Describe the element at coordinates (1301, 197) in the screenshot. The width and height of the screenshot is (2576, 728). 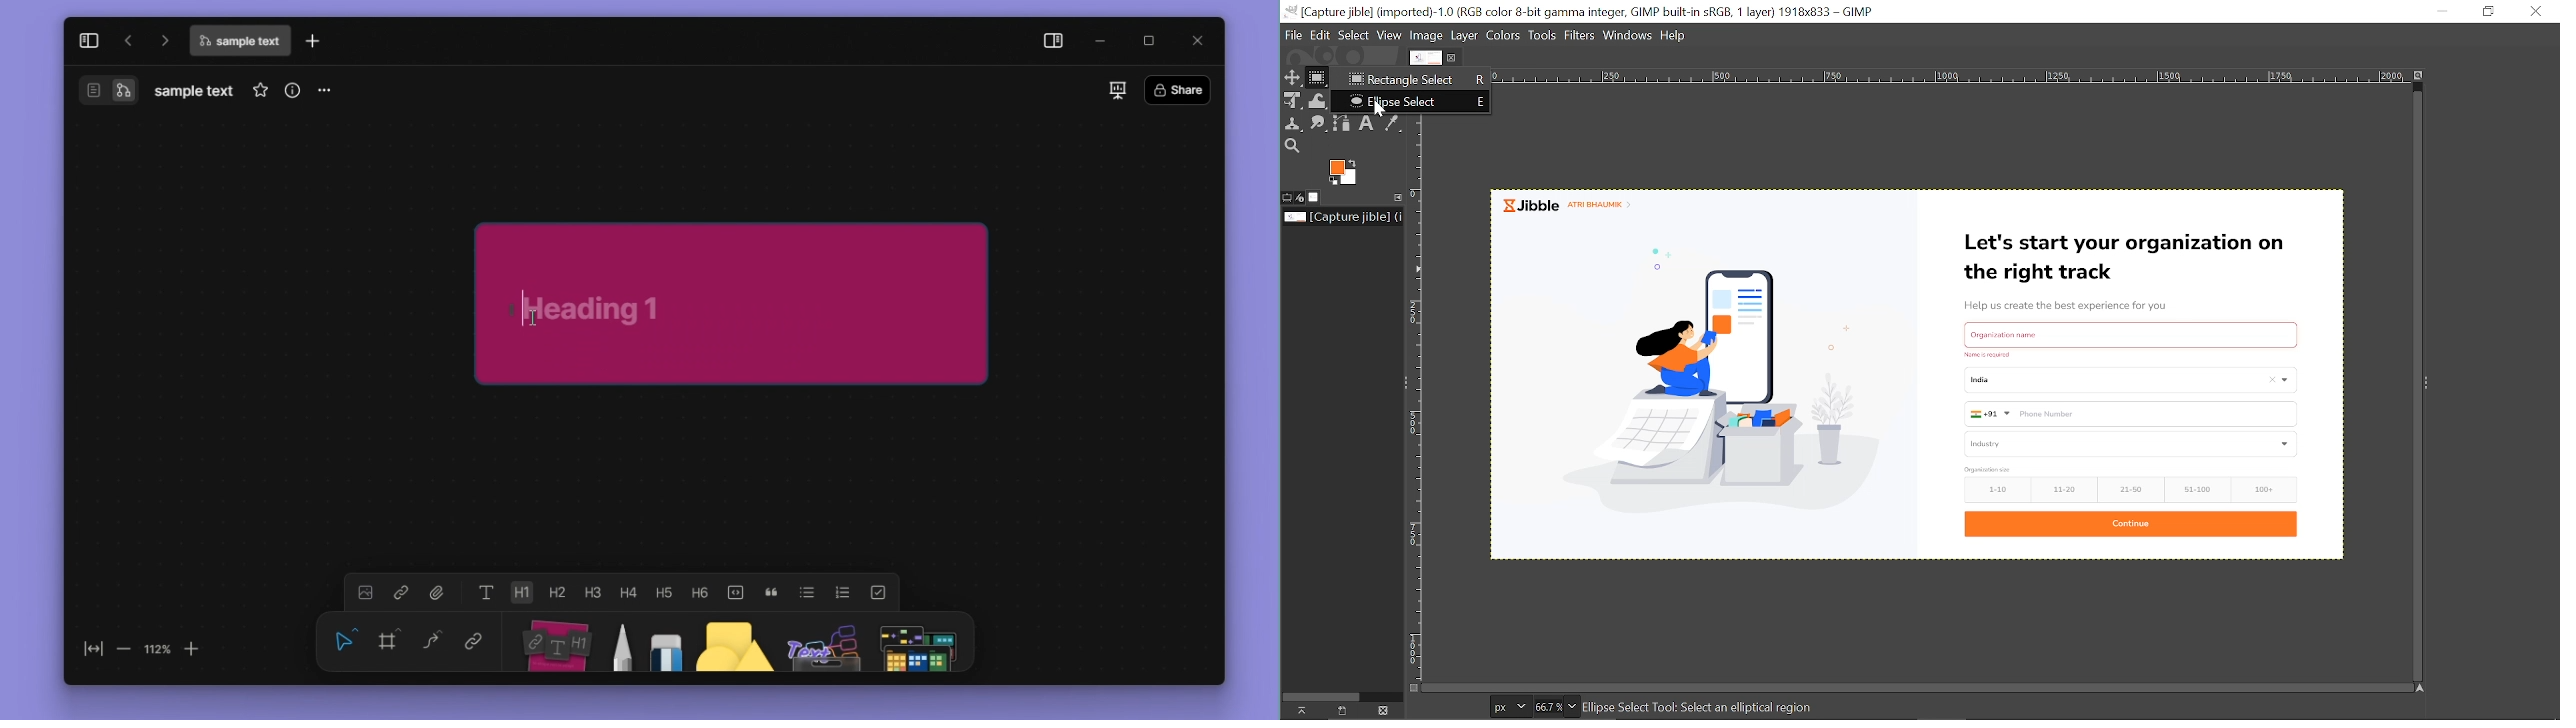
I see `Device status` at that location.